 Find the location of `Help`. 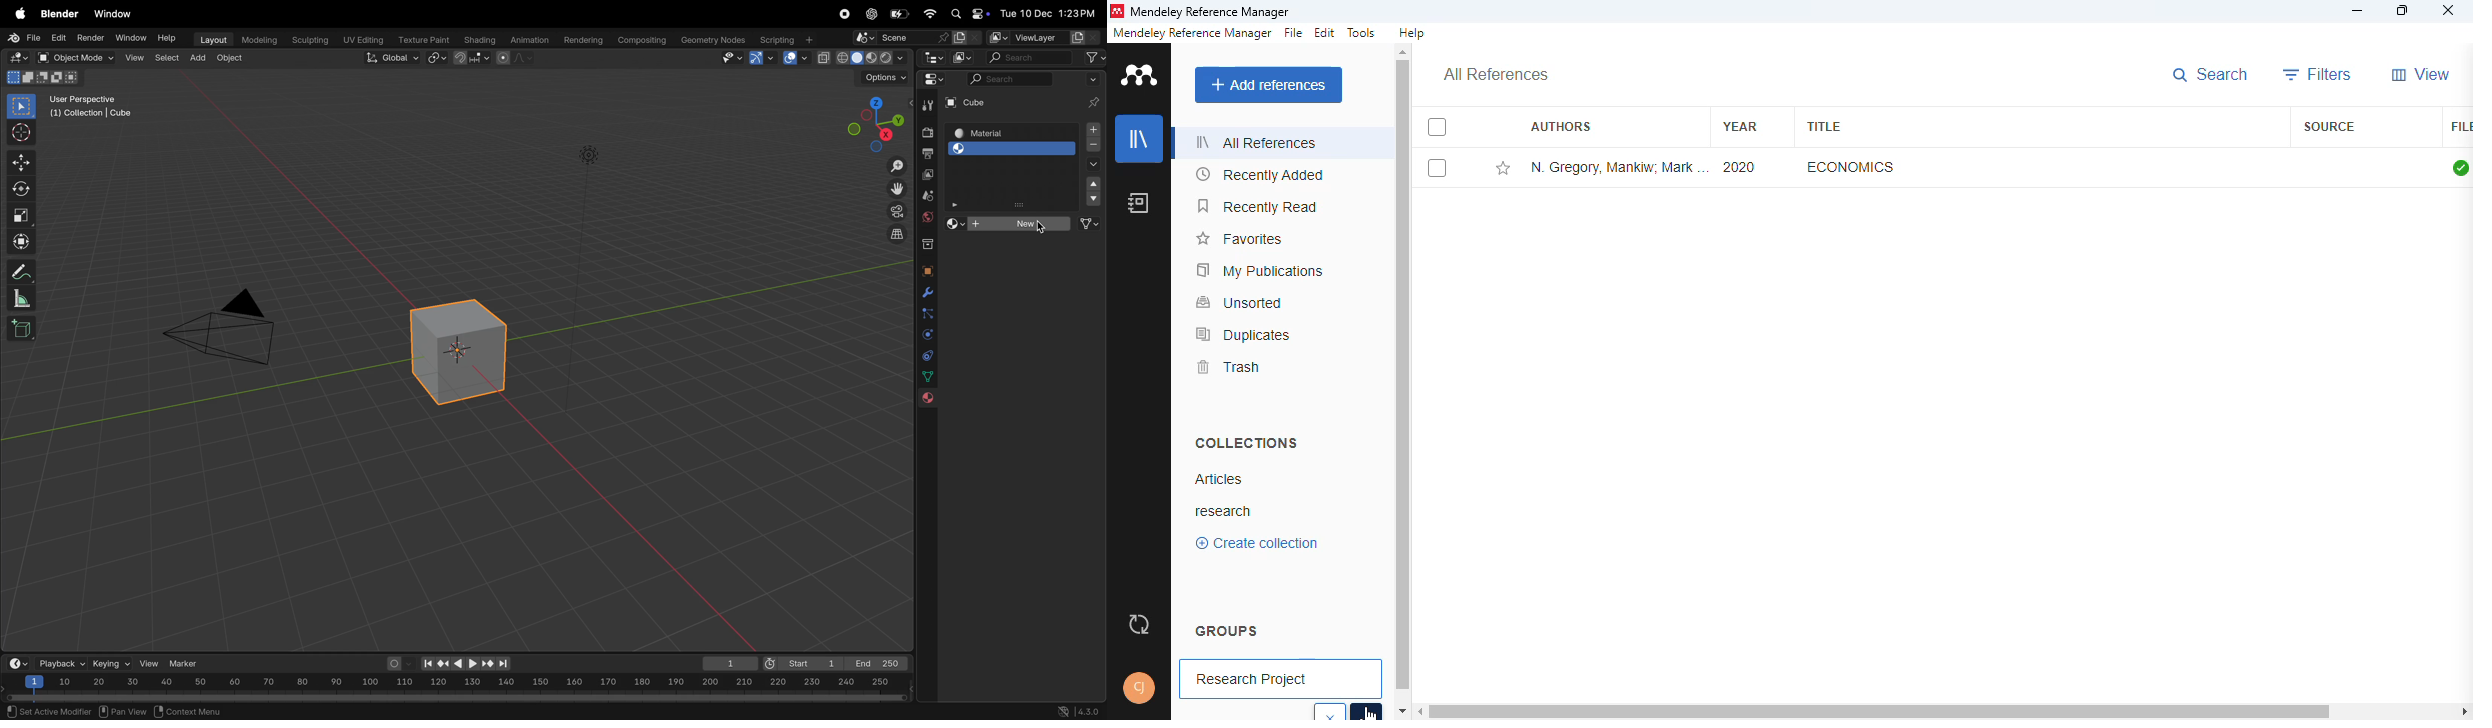

Help is located at coordinates (169, 38).